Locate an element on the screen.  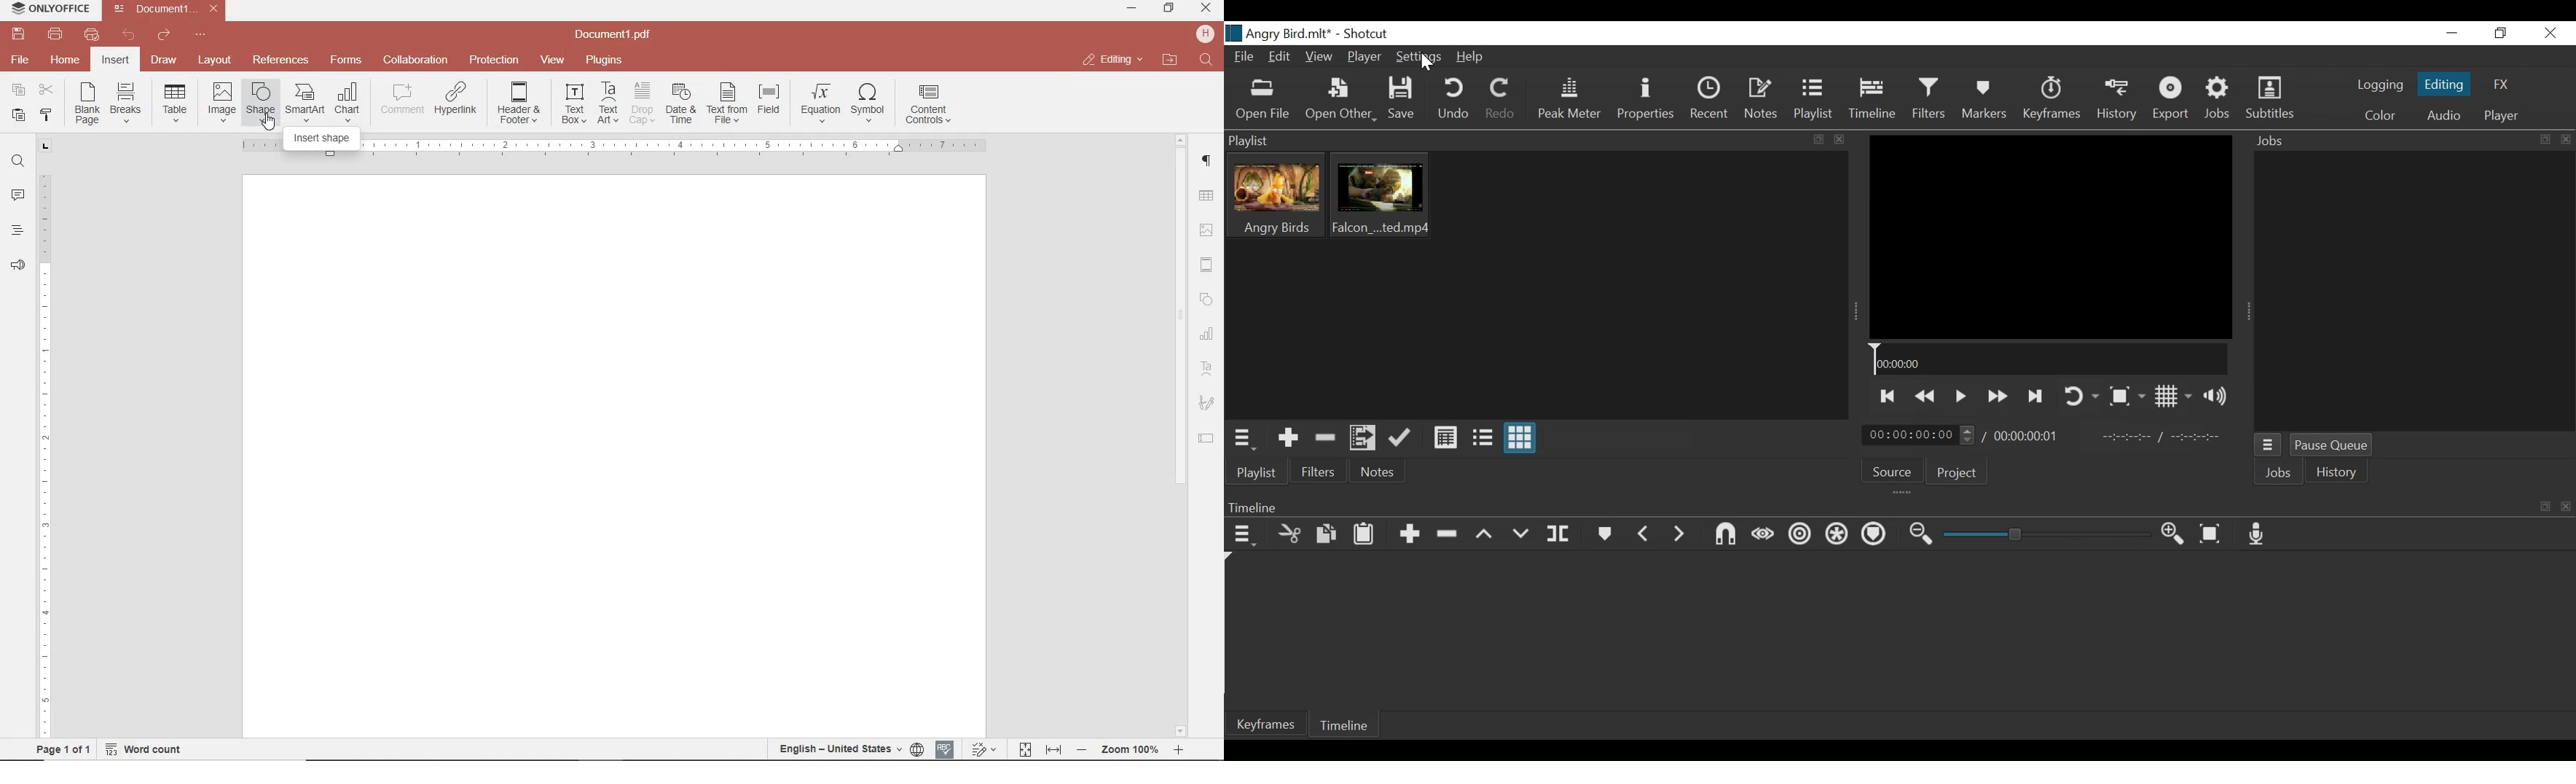
Append is located at coordinates (1408, 534).